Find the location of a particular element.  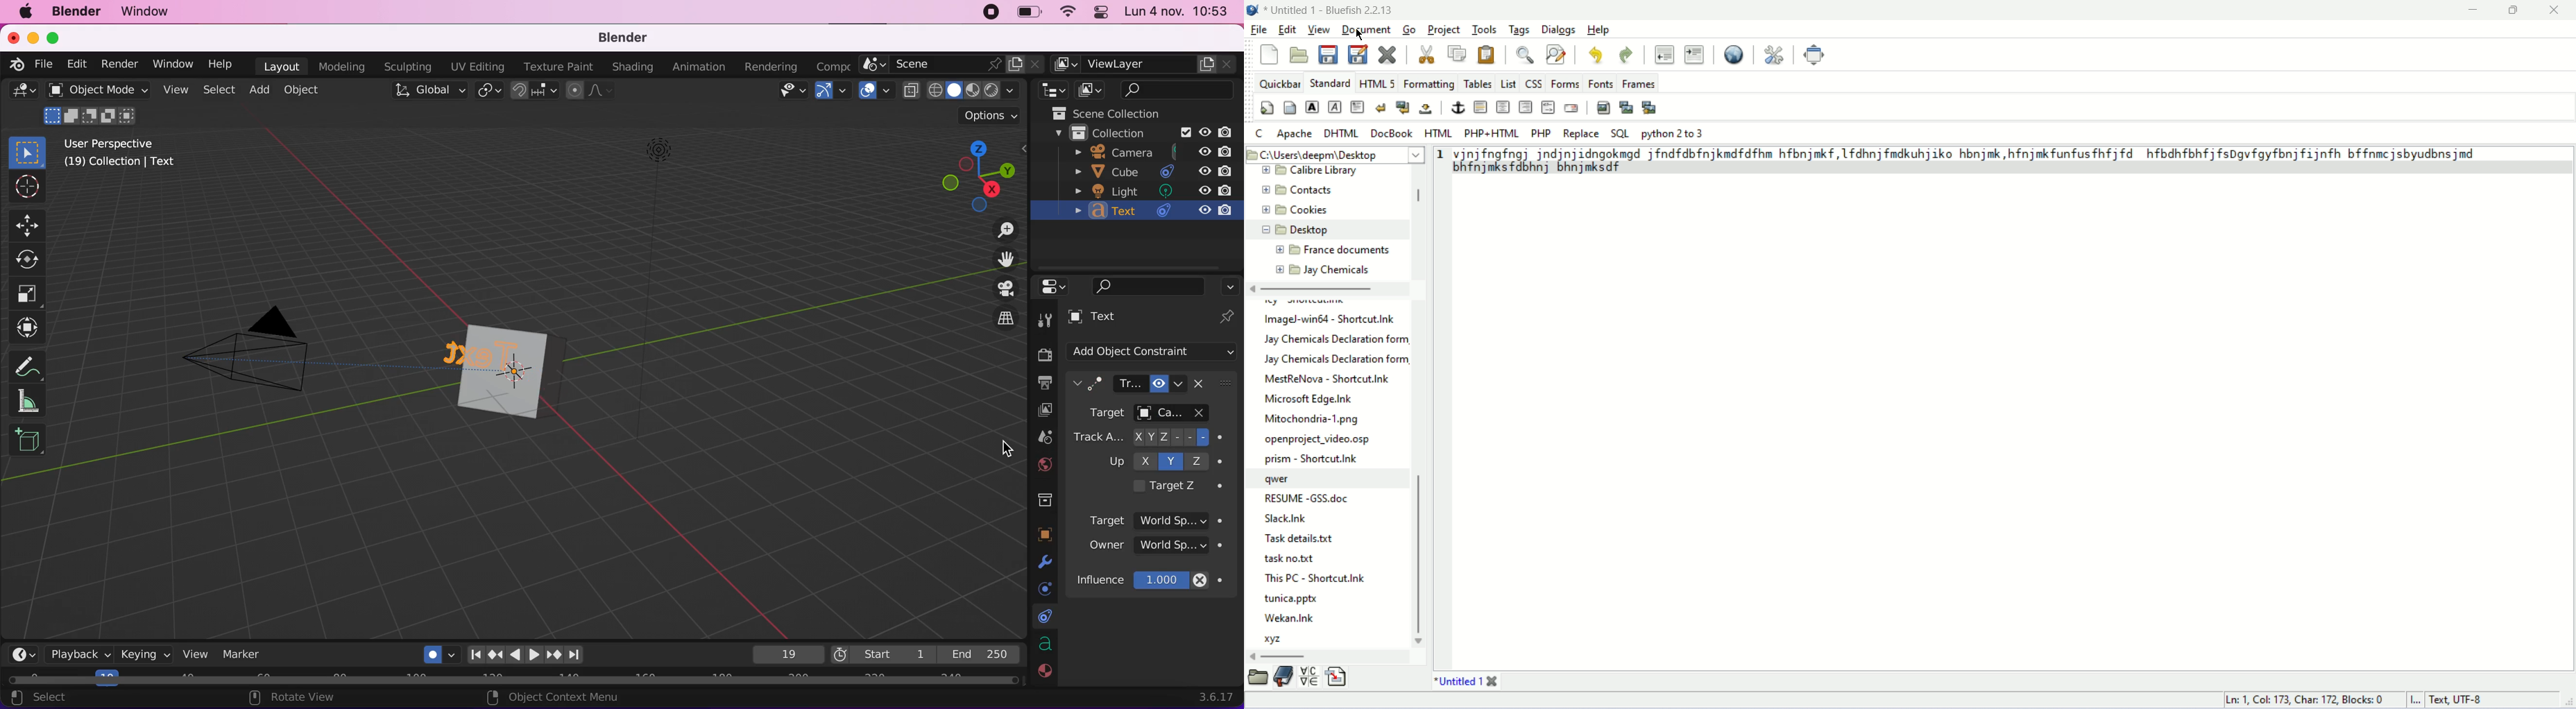

object mode is located at coordinates (99, 106).